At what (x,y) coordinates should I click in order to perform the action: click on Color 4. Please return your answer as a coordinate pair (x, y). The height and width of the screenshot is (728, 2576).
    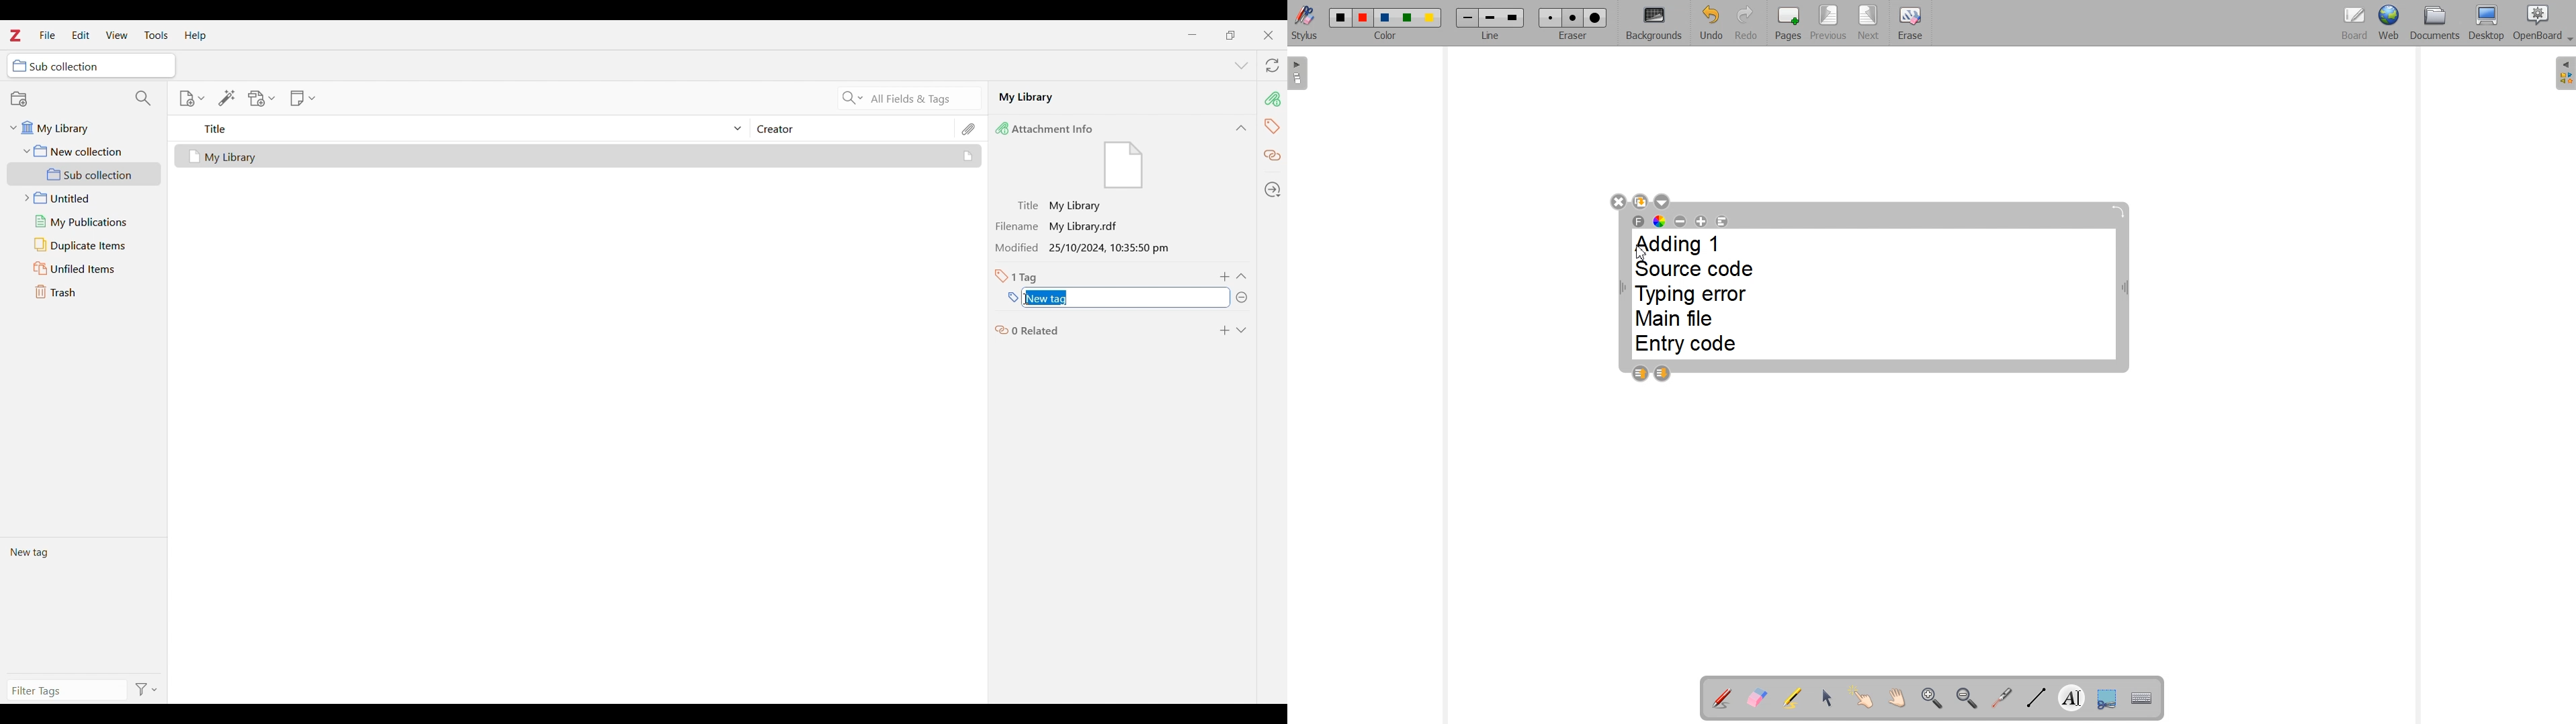
    Looking at the image, I should click on (1409, 17).